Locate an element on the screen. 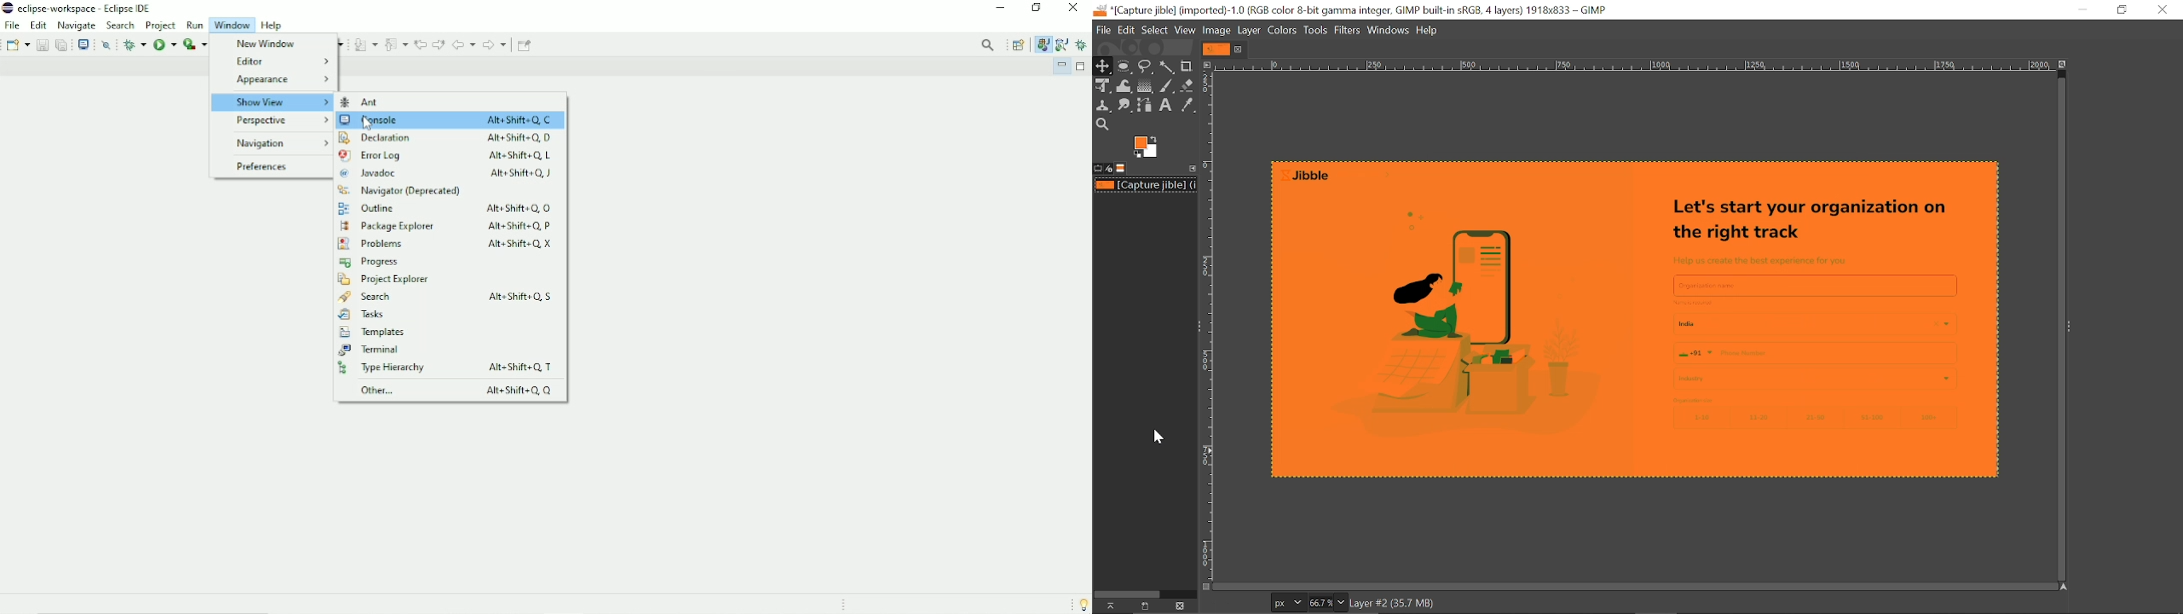 This screenshot has height=616, width=2184. Minimize is located at coordinates (1060, 66).